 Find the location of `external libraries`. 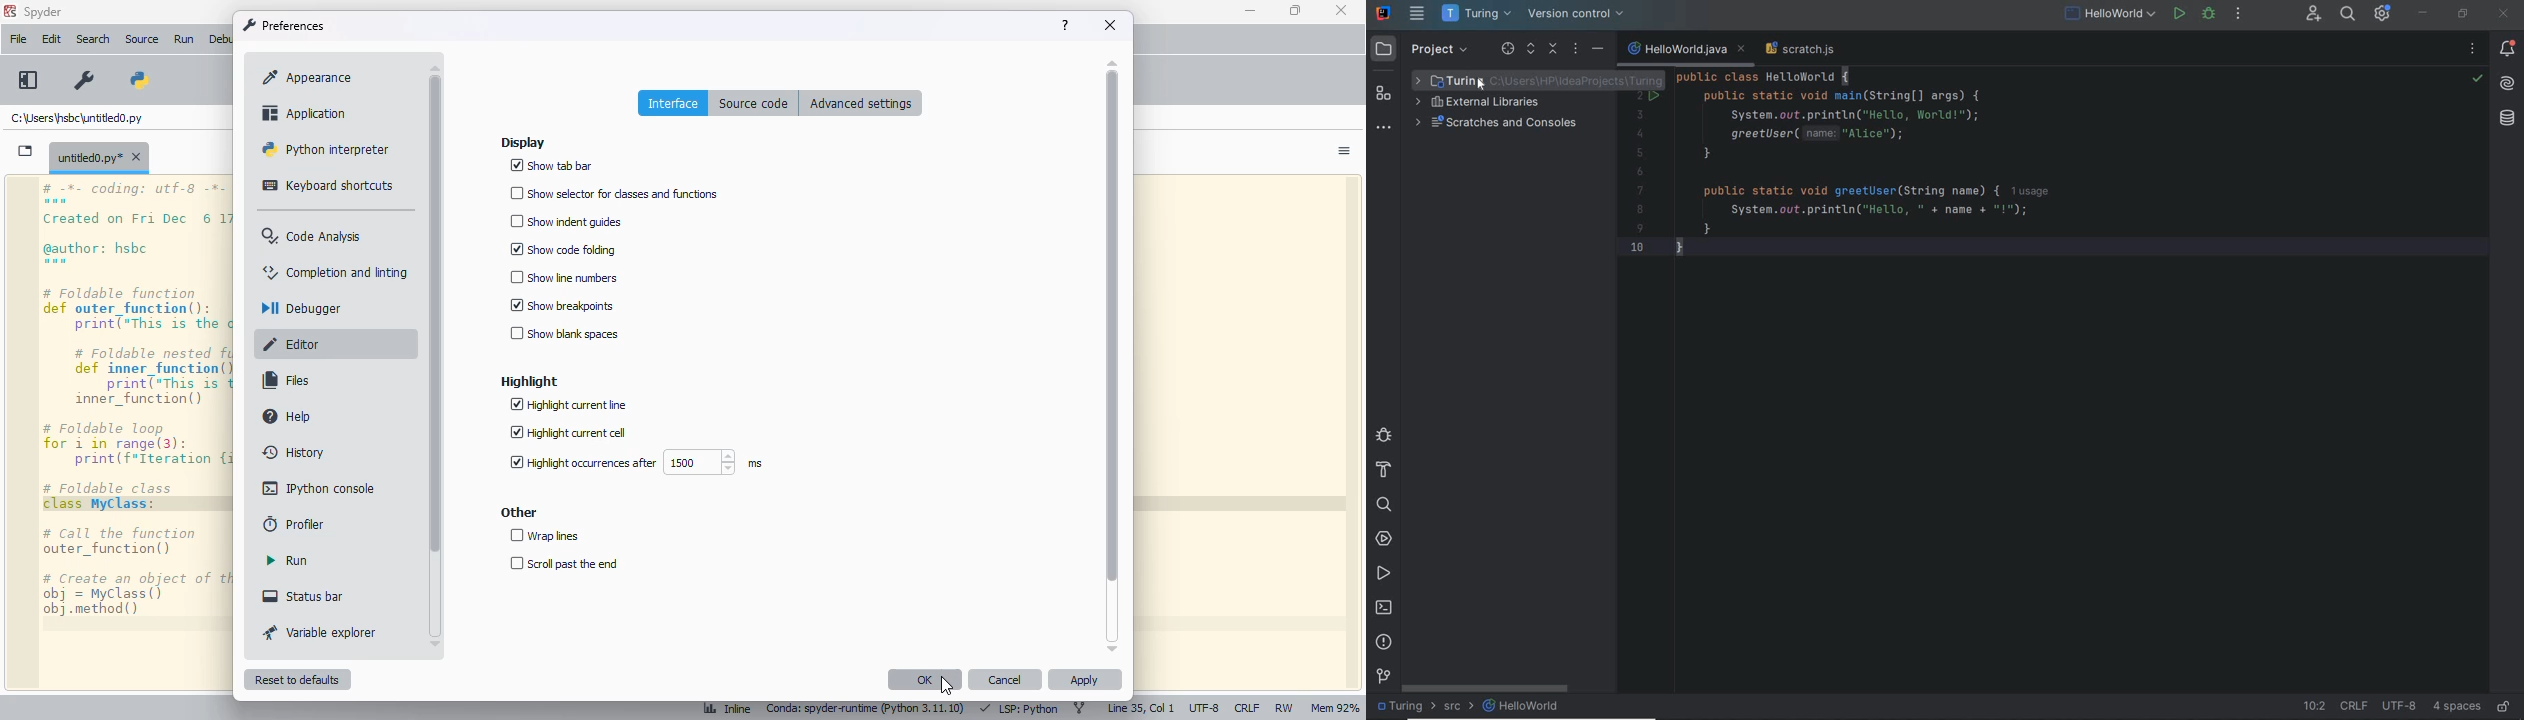

external libraries is located at coordinates (1492, 104).